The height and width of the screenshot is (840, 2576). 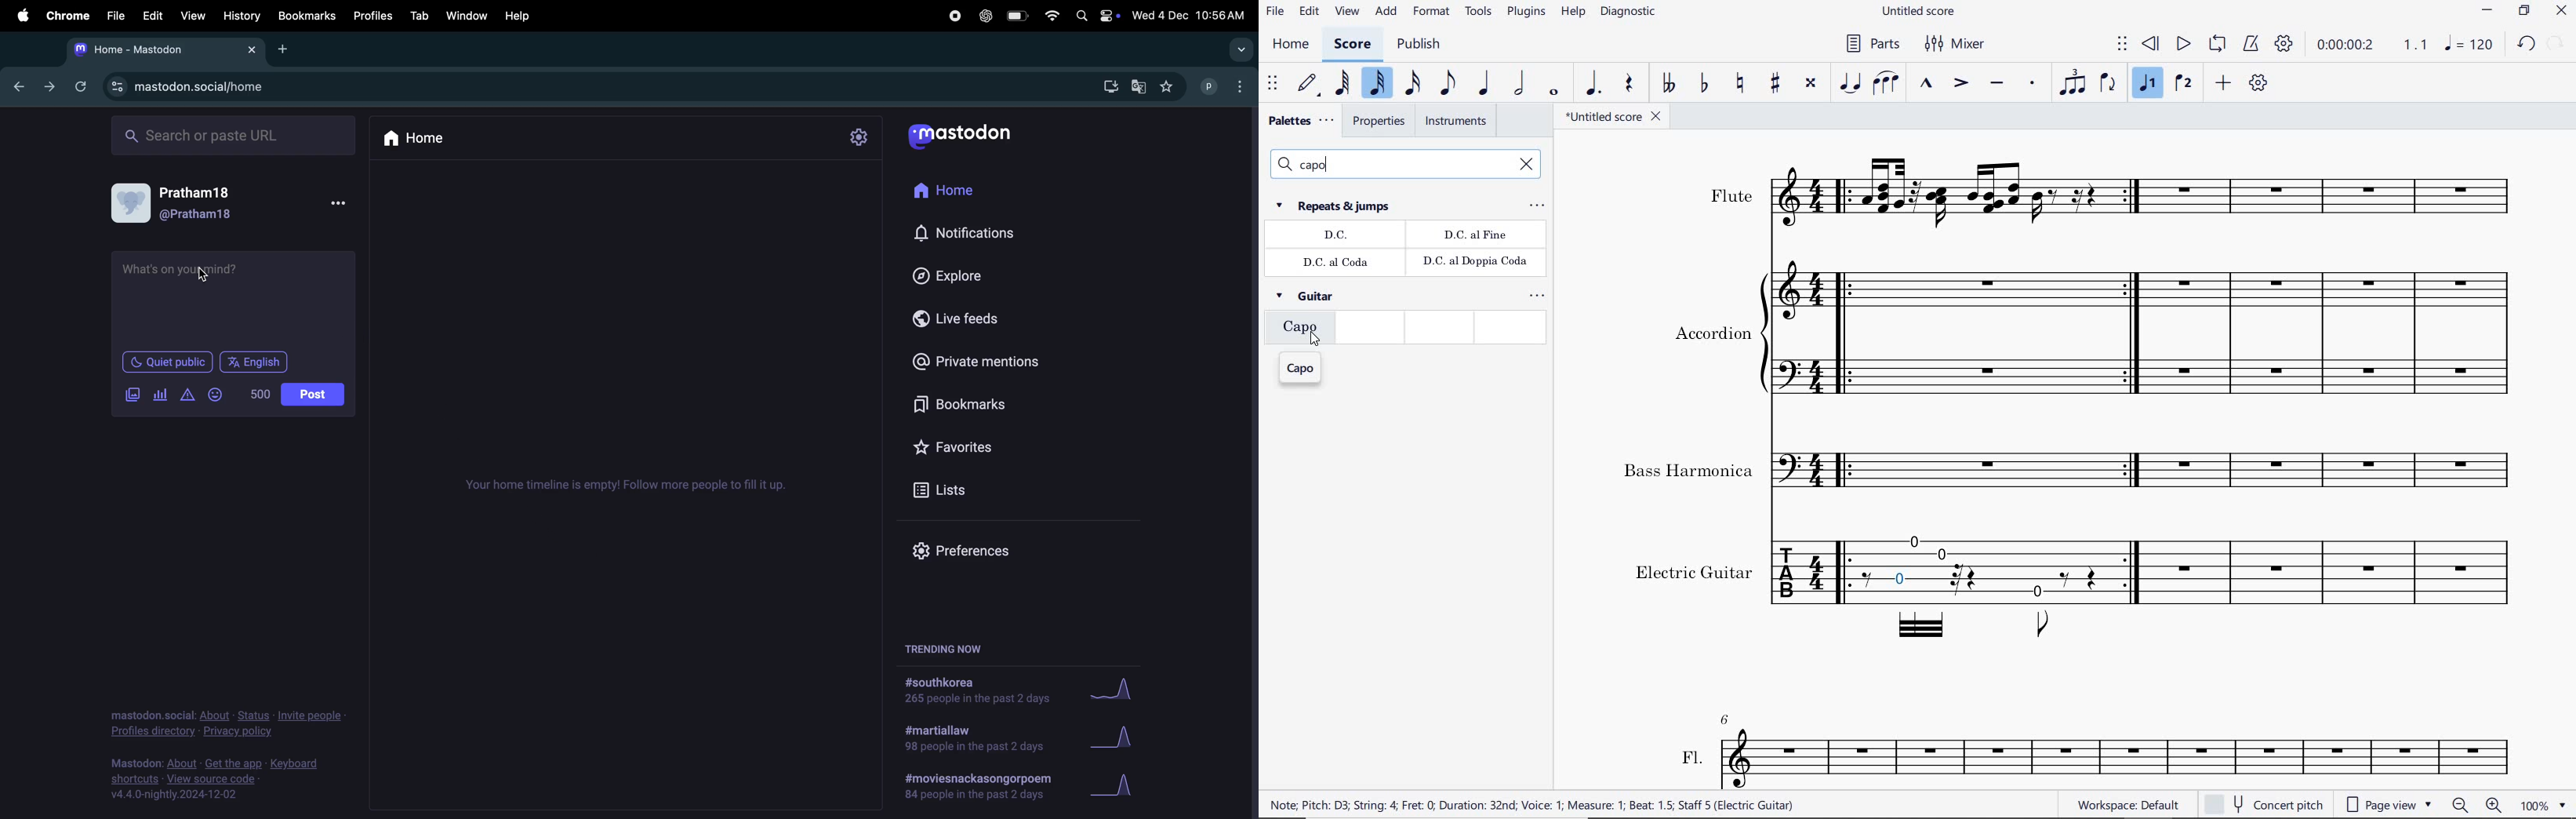 I want to click on slur, so click(x=1887, y=84).